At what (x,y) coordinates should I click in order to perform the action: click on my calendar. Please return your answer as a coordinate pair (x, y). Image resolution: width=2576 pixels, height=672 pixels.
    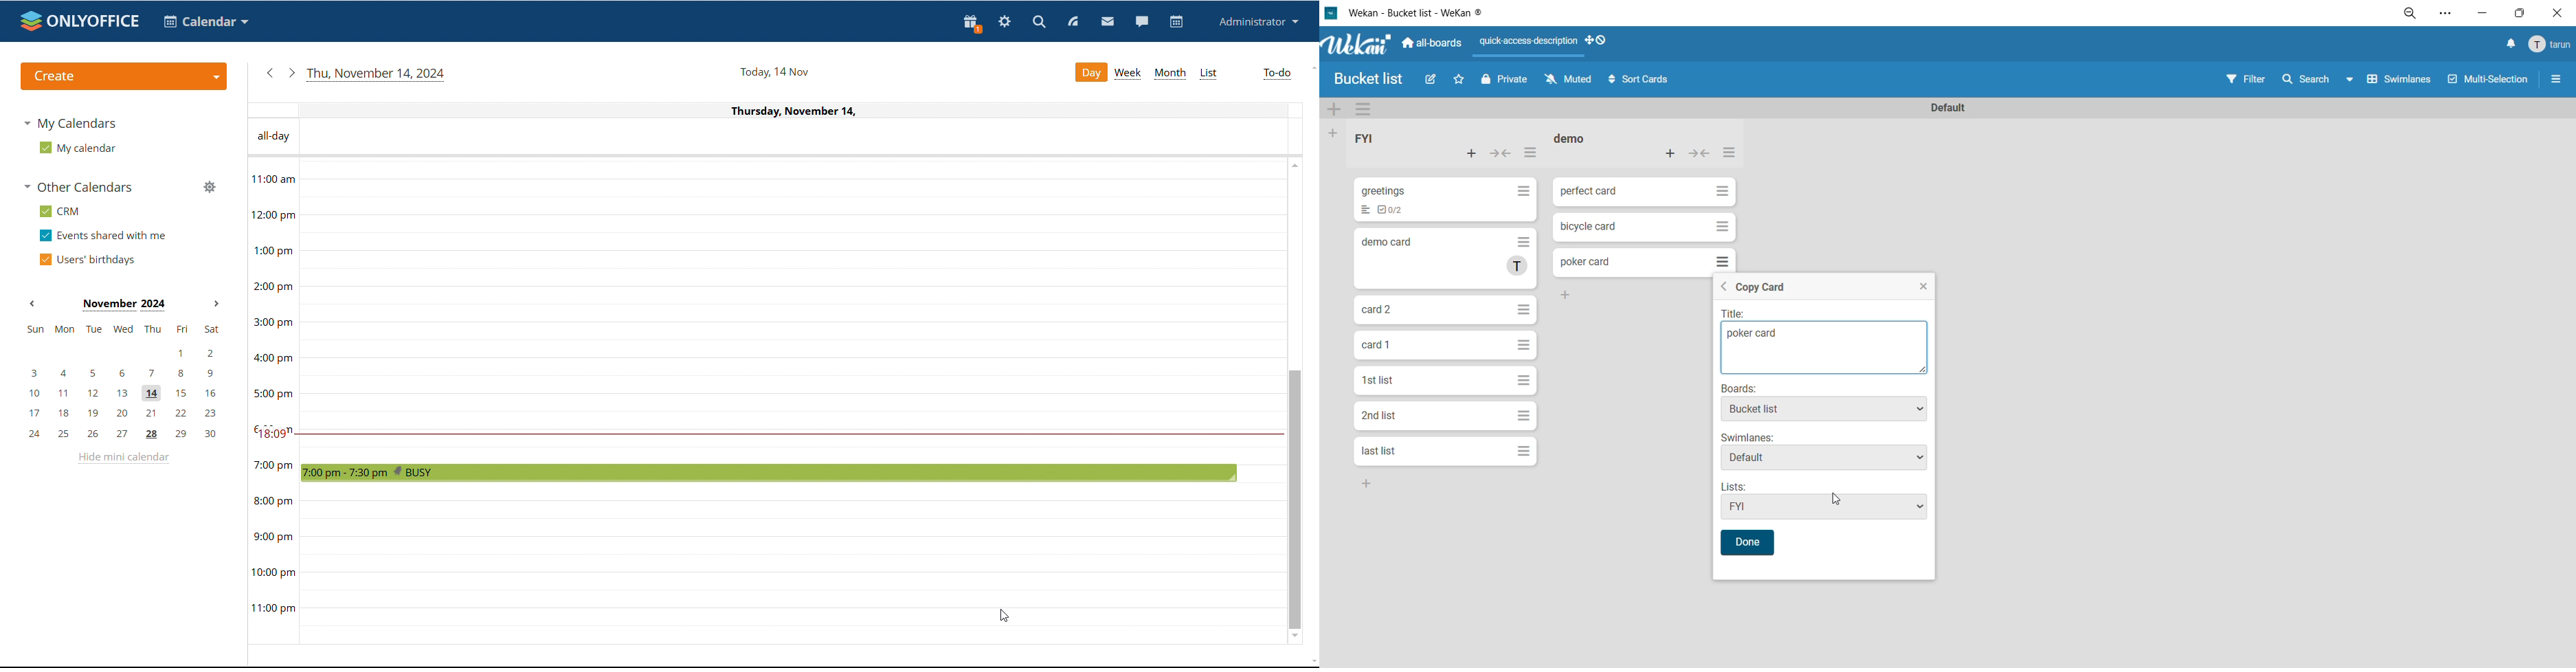
    Looking at the image, I should click on (77, 148).